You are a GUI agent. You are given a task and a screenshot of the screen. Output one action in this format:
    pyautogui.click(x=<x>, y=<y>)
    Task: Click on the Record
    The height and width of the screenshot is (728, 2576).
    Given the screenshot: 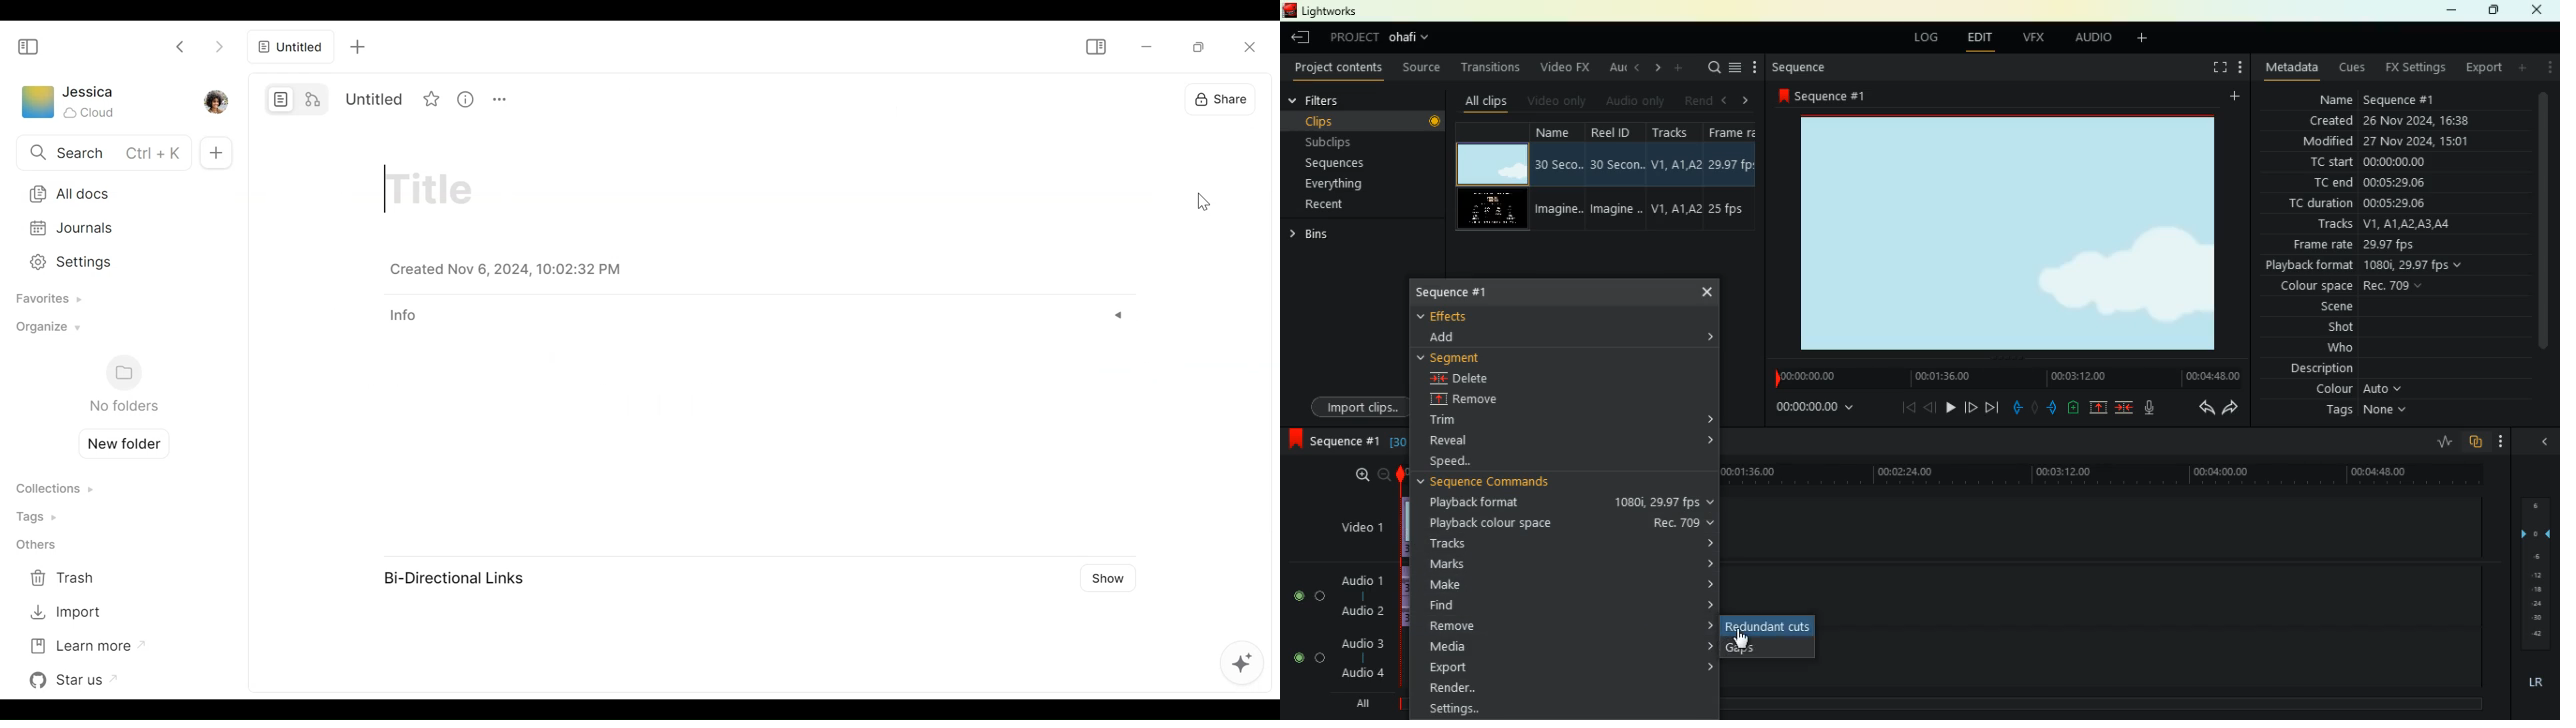 What is the action you would take?
    pyautogui.click(x=1436, y=121)
    